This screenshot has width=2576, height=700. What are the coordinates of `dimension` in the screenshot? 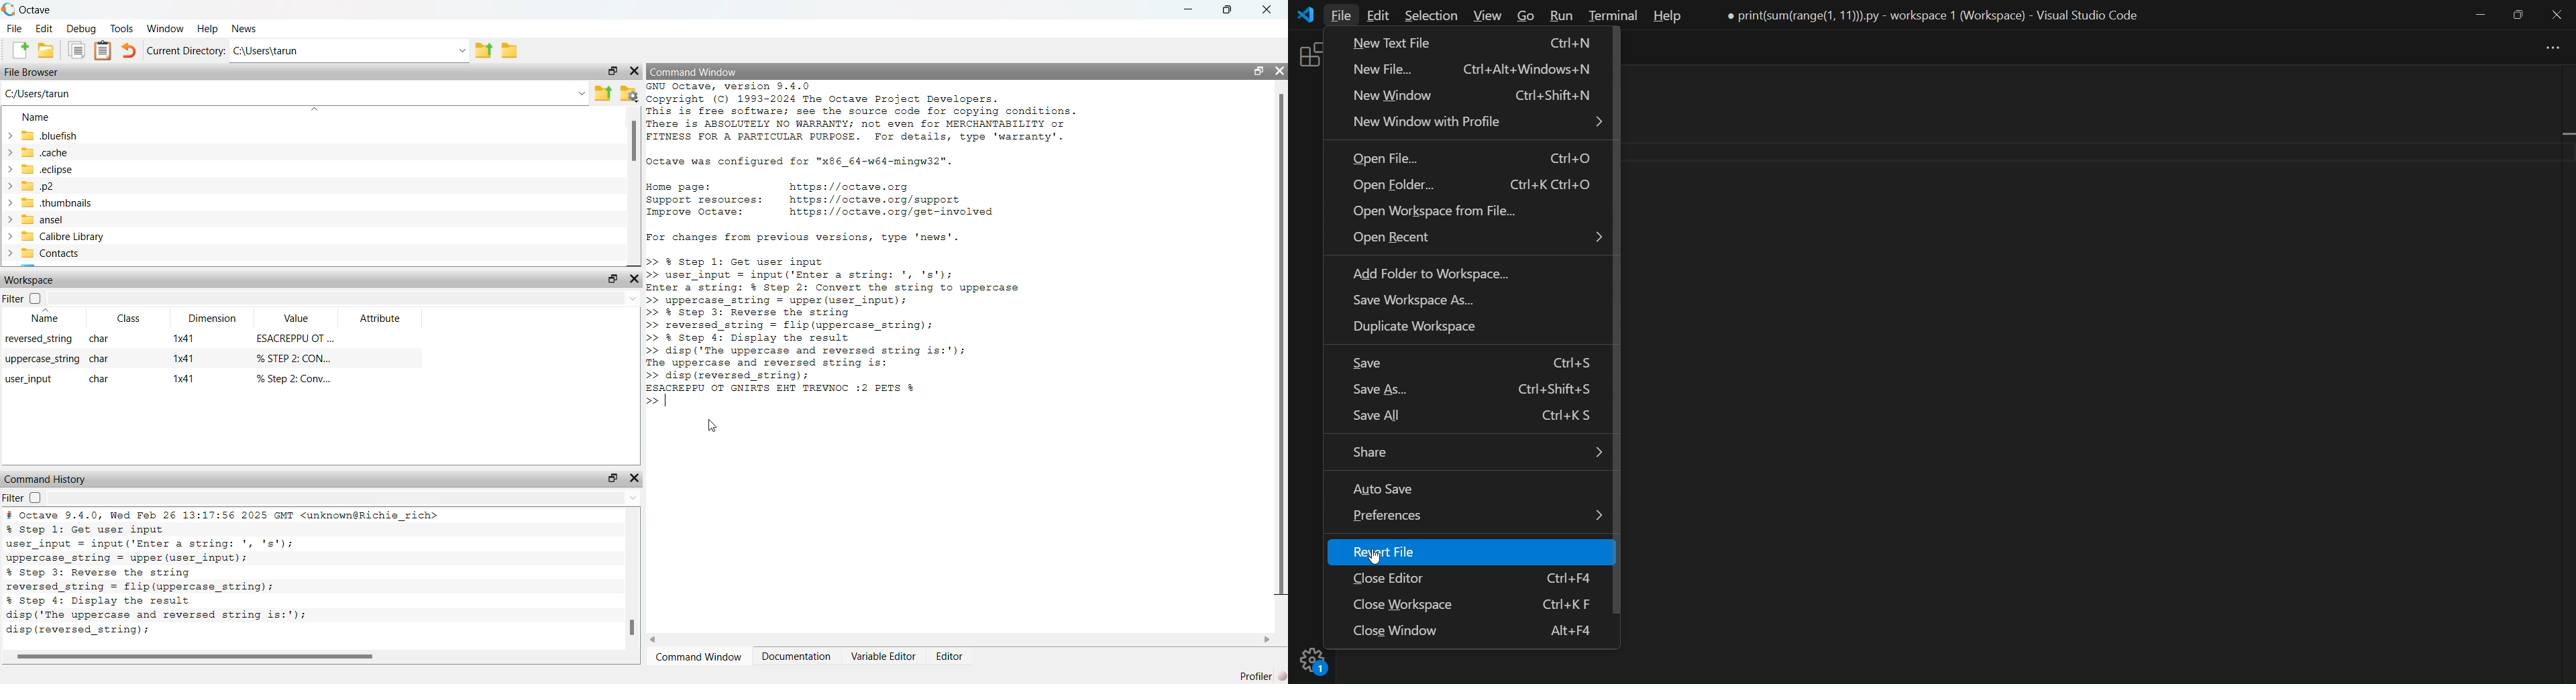 It's located at (212, 319).